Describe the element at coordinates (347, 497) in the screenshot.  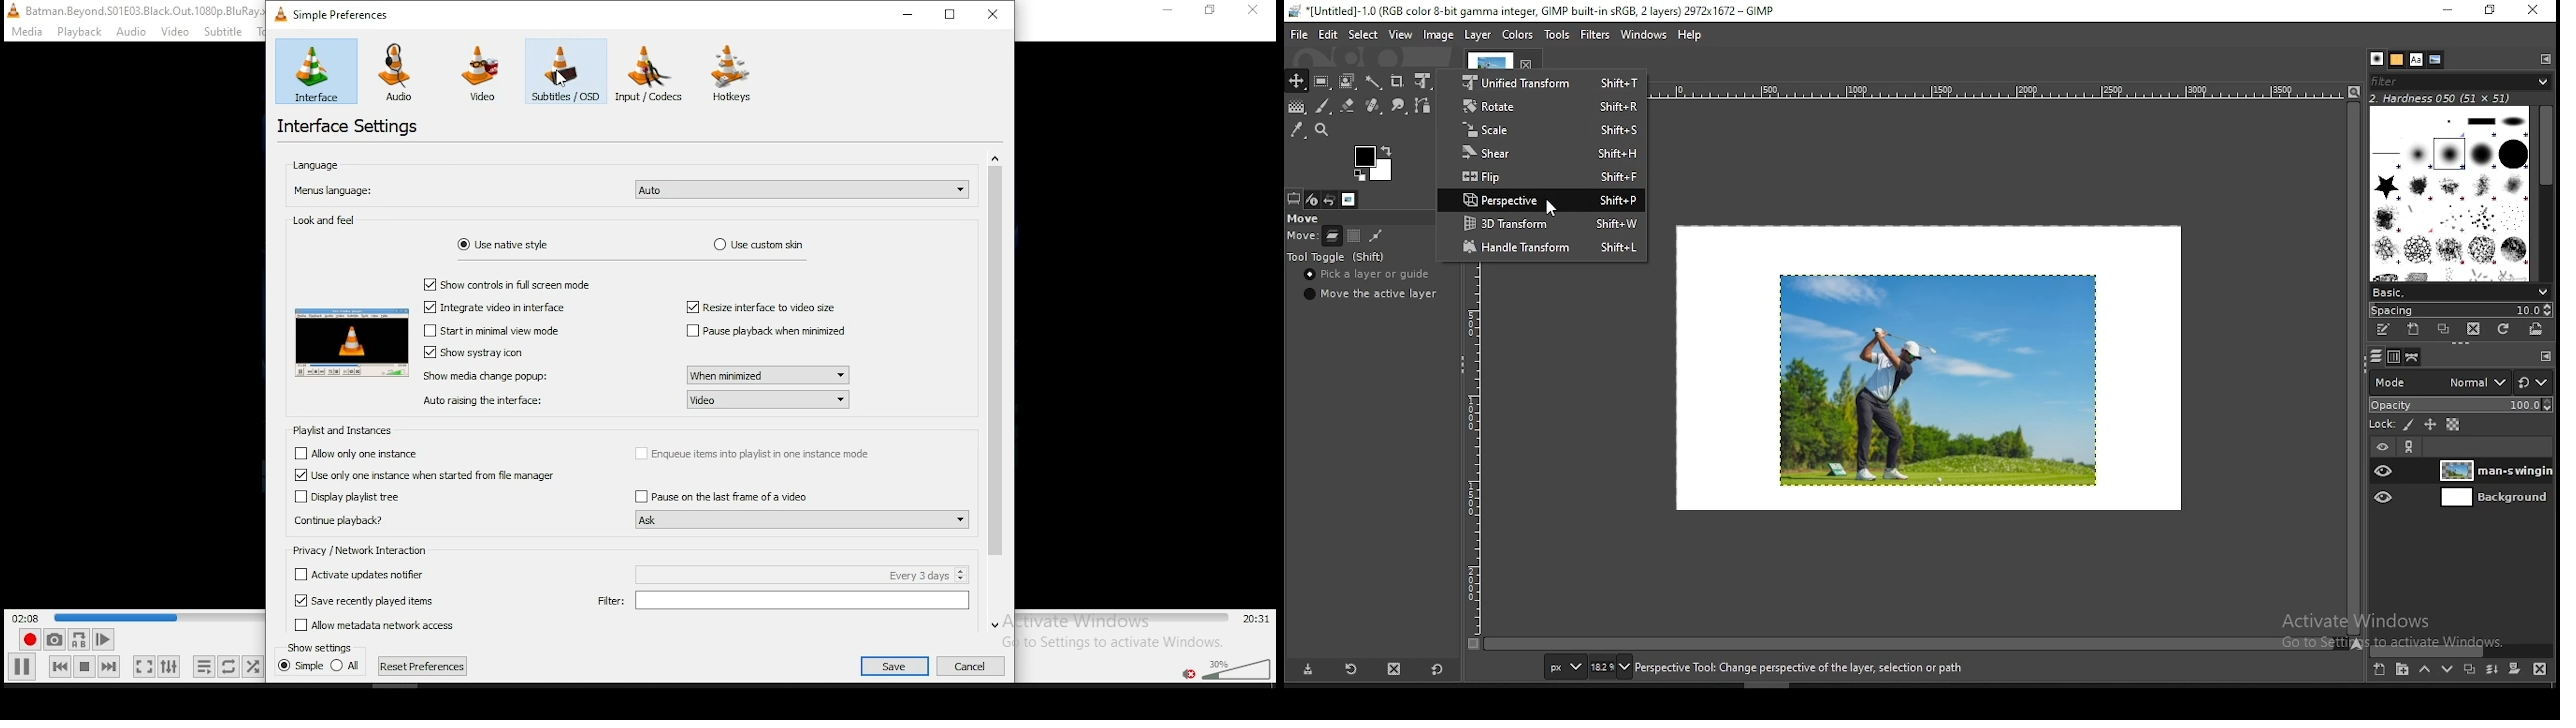
I see `` at that location.